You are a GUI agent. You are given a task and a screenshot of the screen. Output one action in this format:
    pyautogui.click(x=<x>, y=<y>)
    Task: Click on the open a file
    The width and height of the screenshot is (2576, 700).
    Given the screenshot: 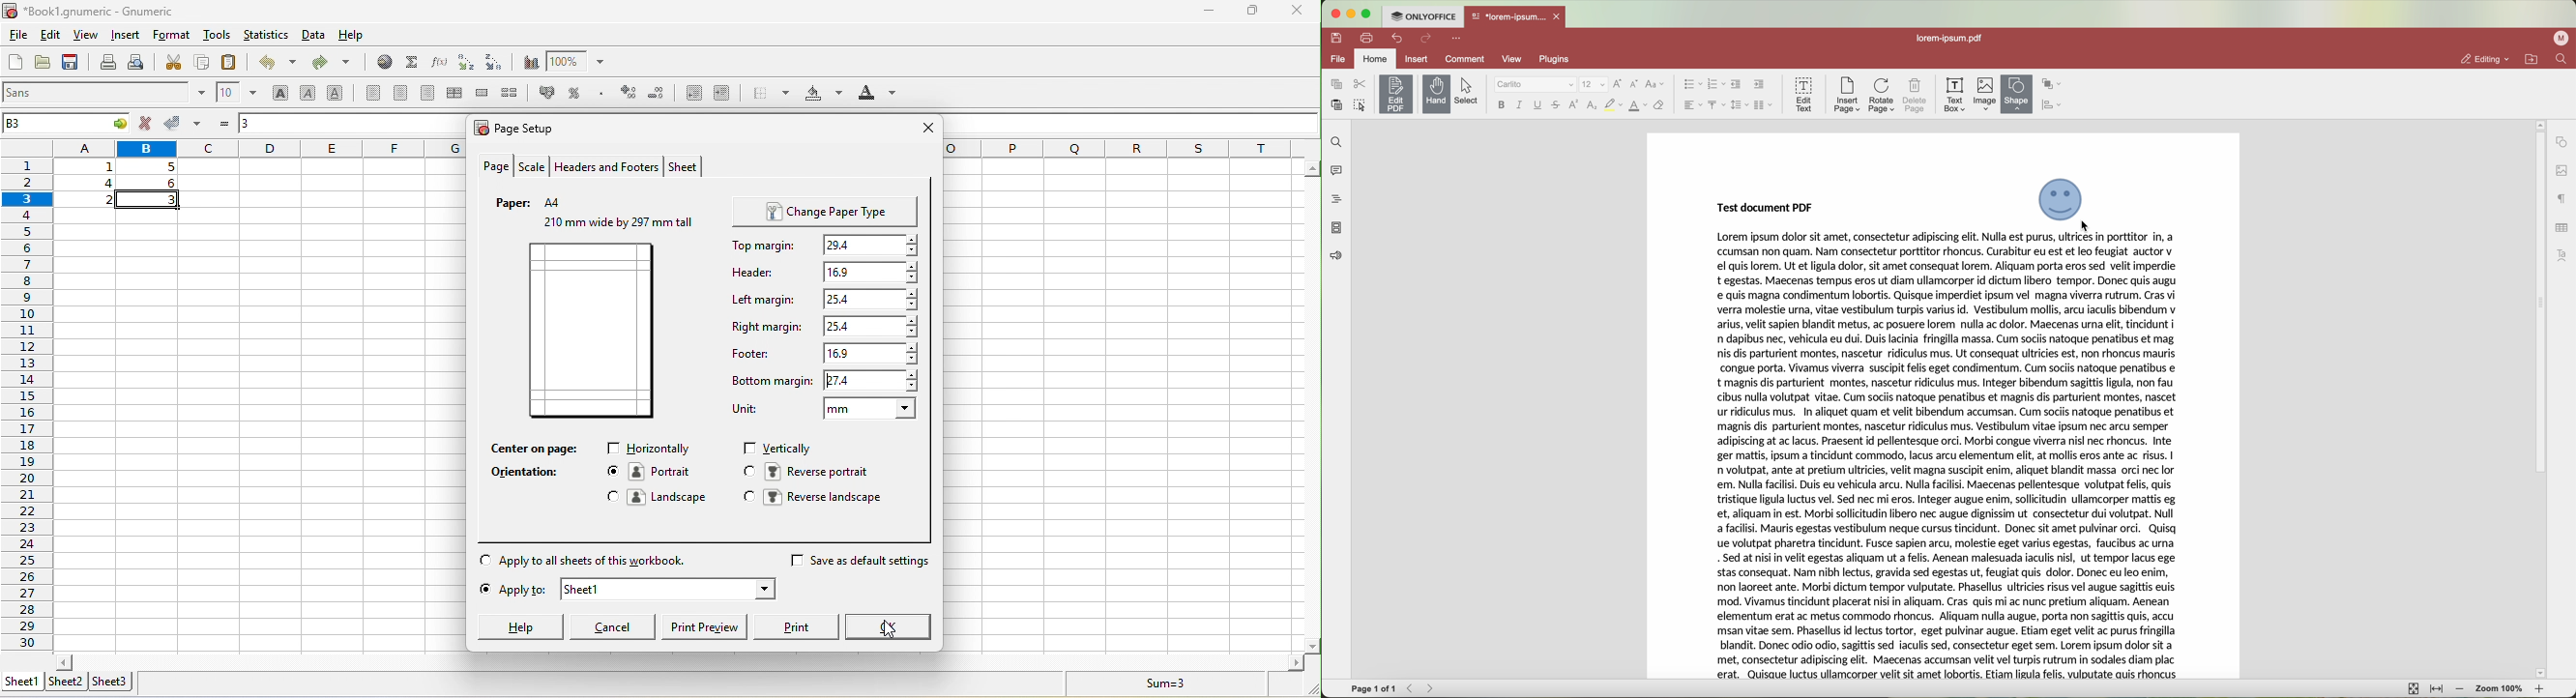 What is the action you would take?
    pyautogui.click(x=45, y=65)
    